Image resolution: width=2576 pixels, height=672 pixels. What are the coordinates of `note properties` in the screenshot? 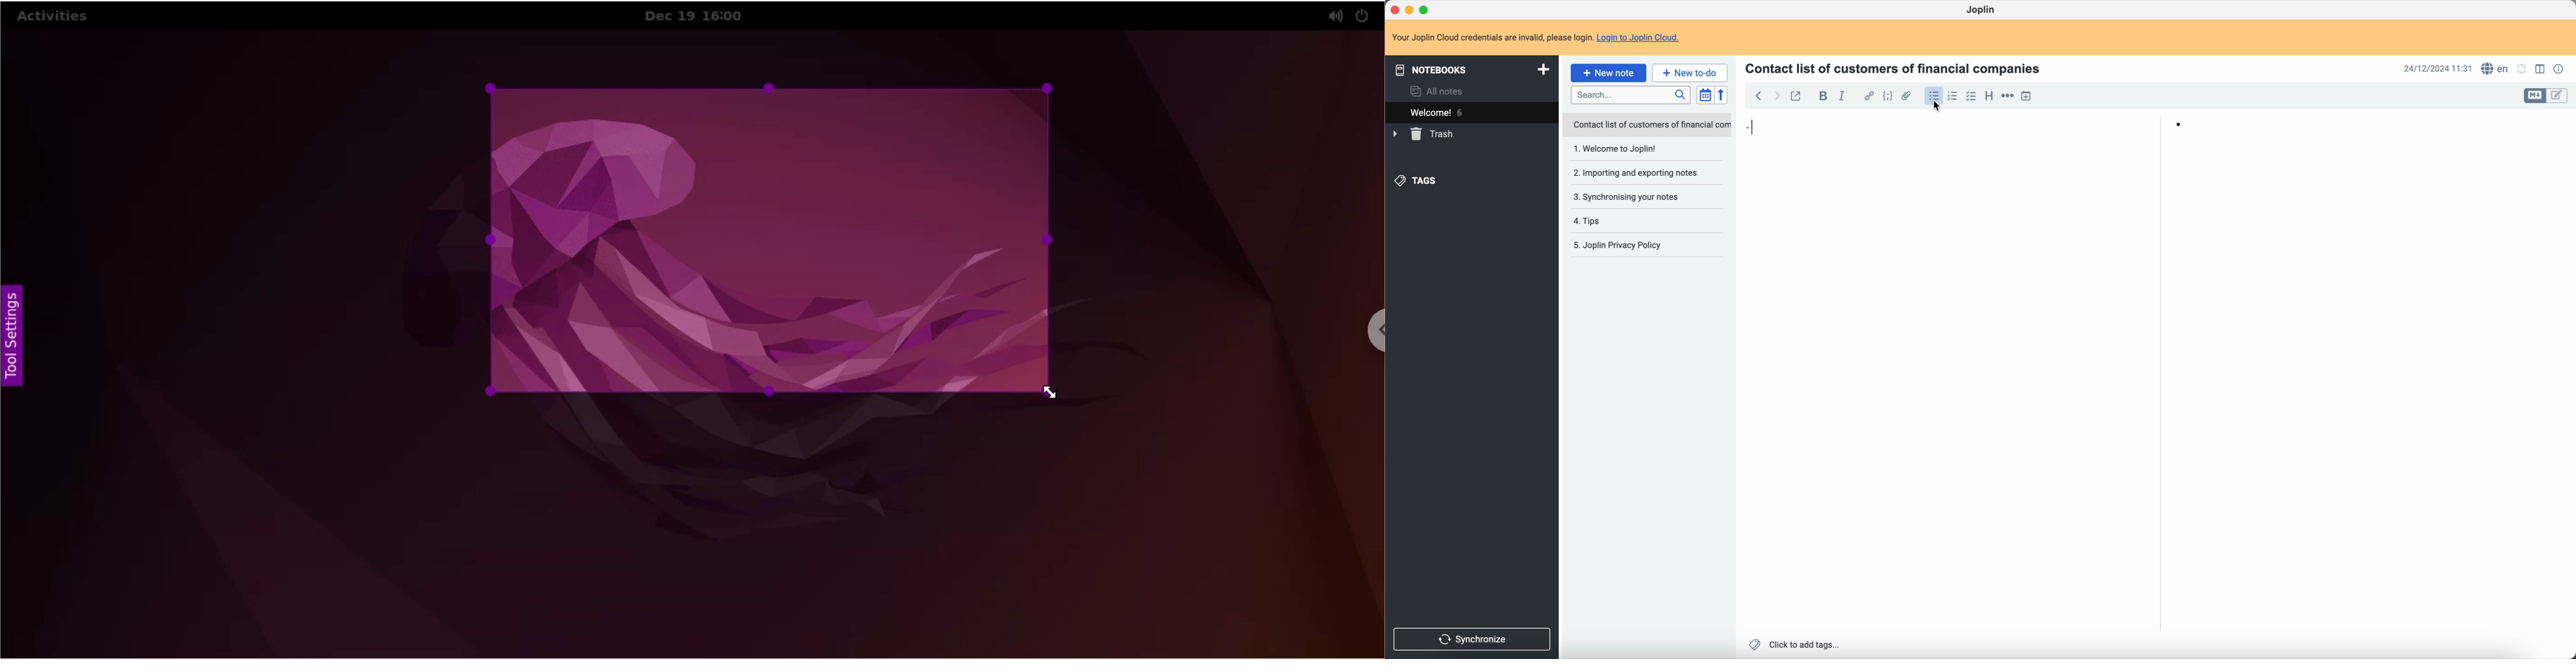 It's located at (2560, 69).